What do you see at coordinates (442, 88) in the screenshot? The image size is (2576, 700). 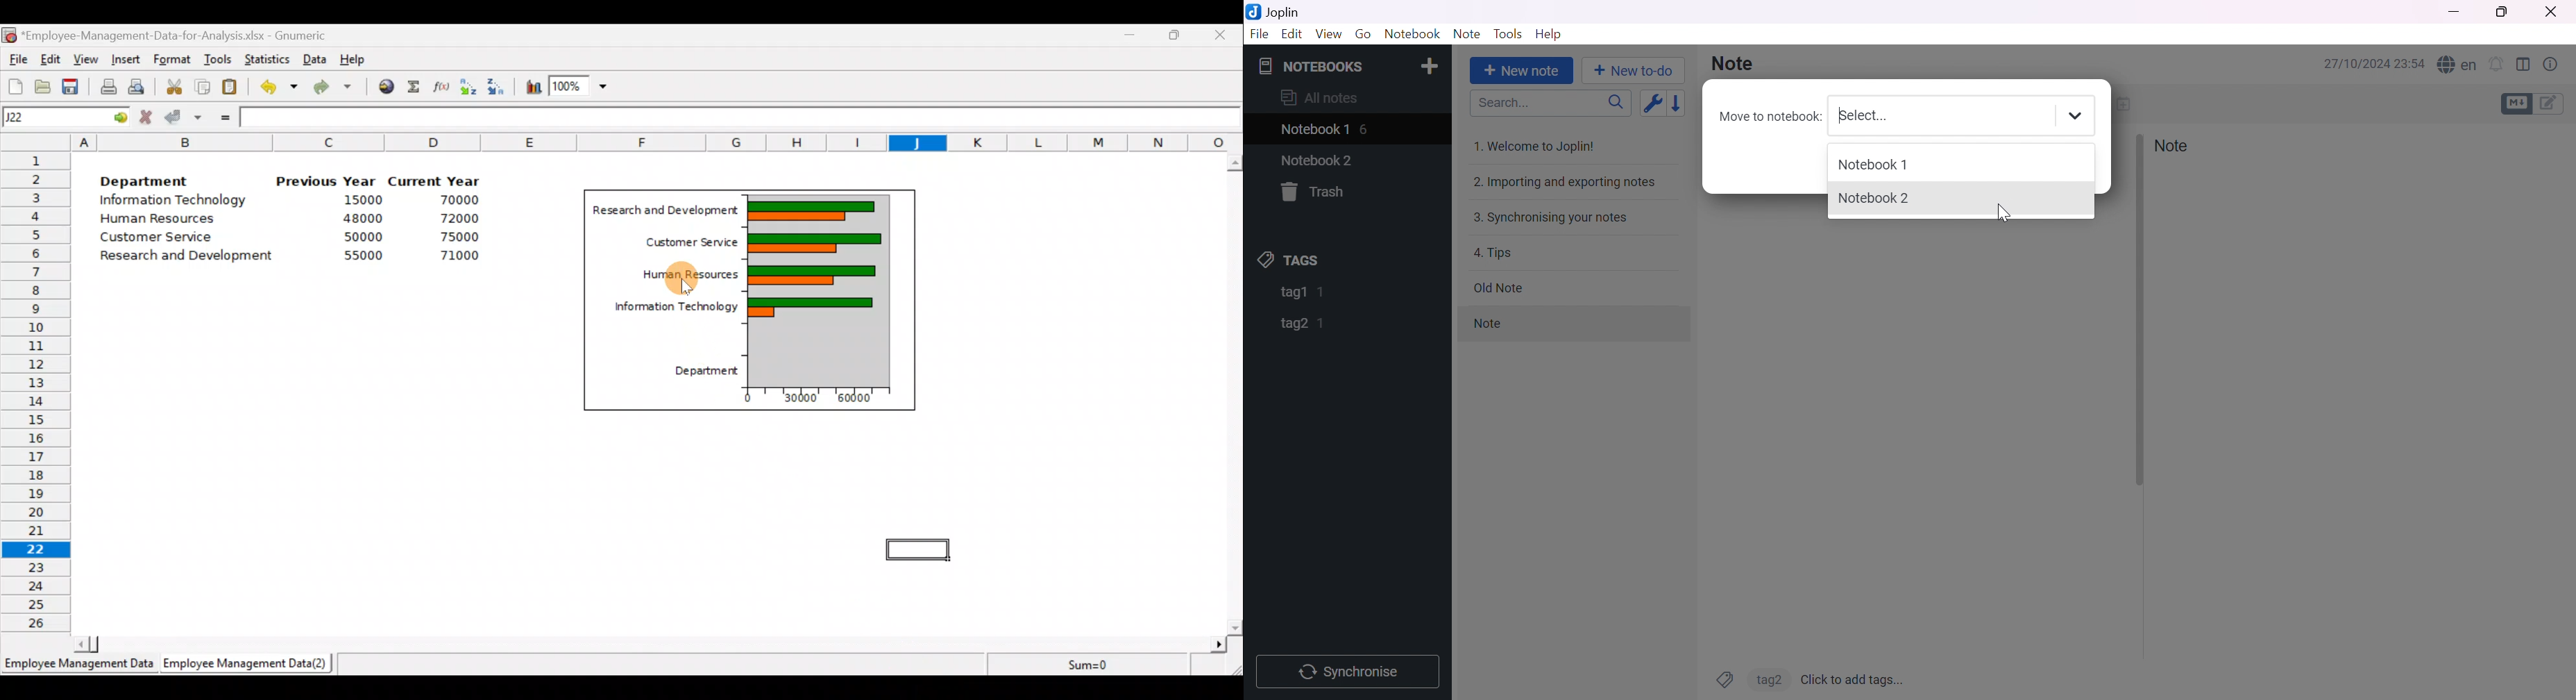 I see `Edit a function in the current cell` at bounding box center [442, 88].